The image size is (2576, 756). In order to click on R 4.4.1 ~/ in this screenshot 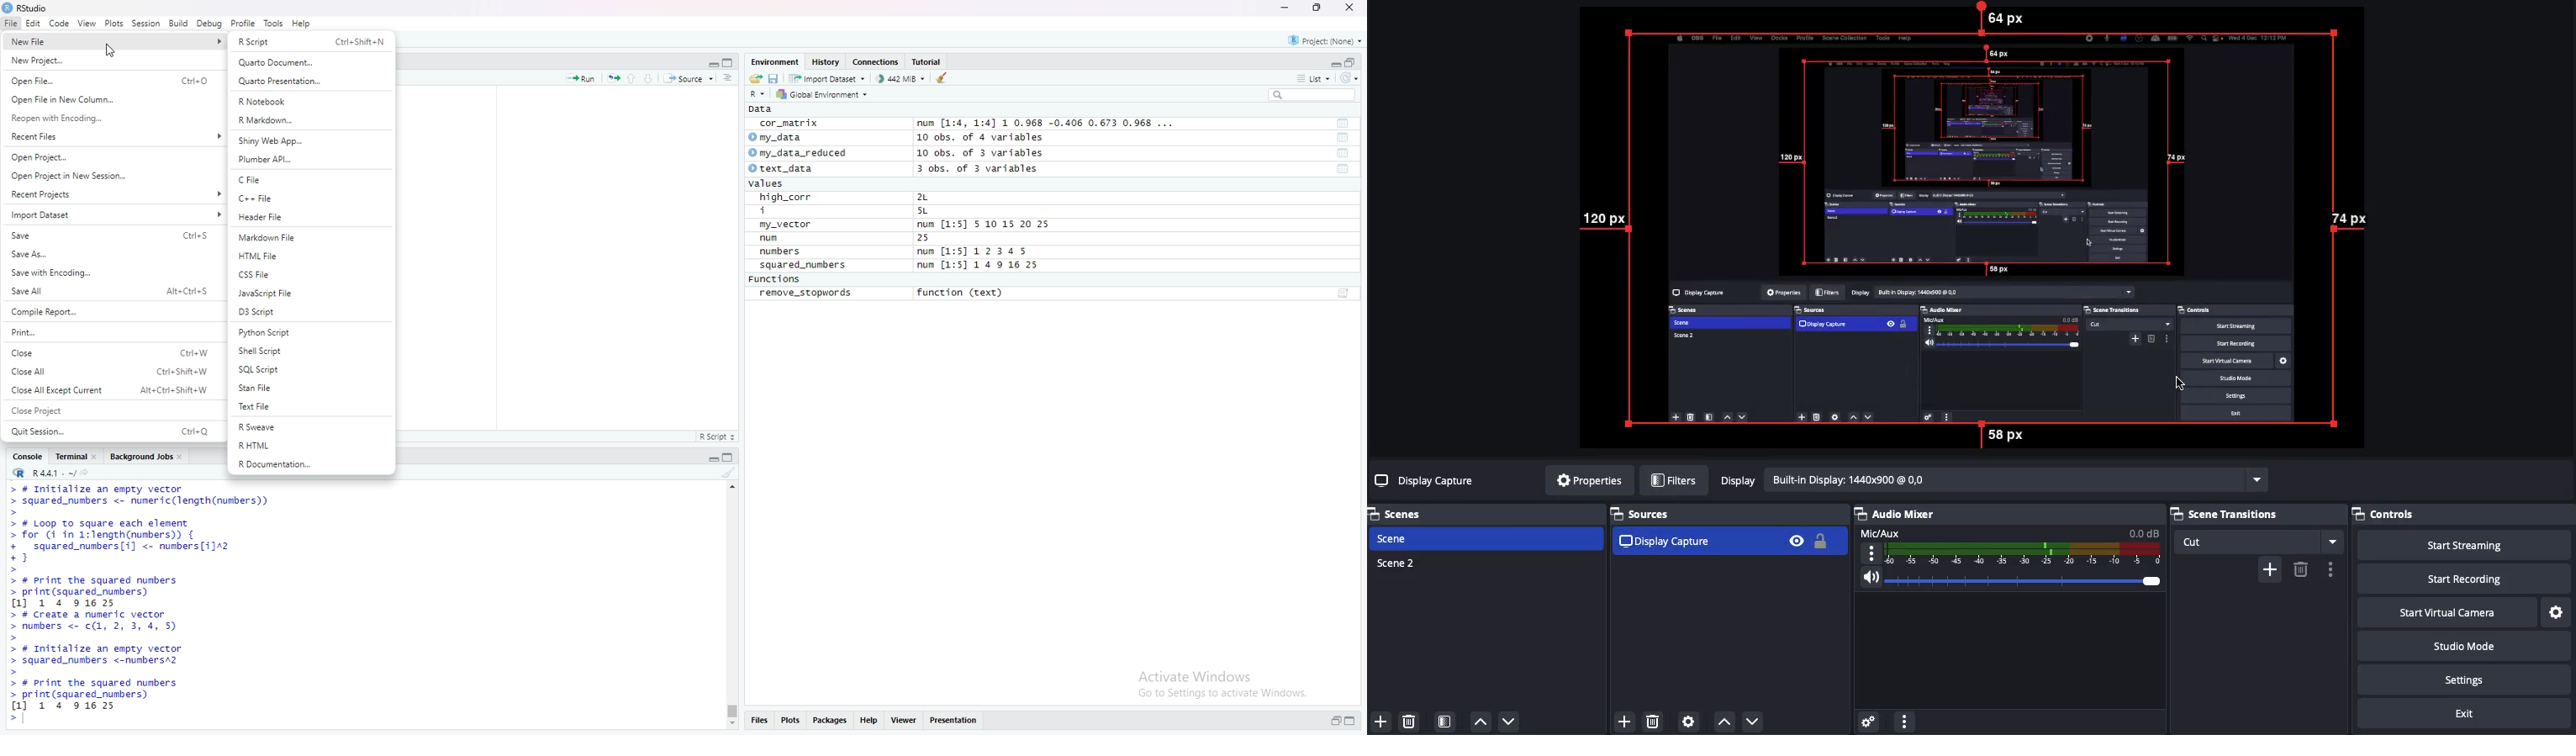, I will do `click(39, 474)`.